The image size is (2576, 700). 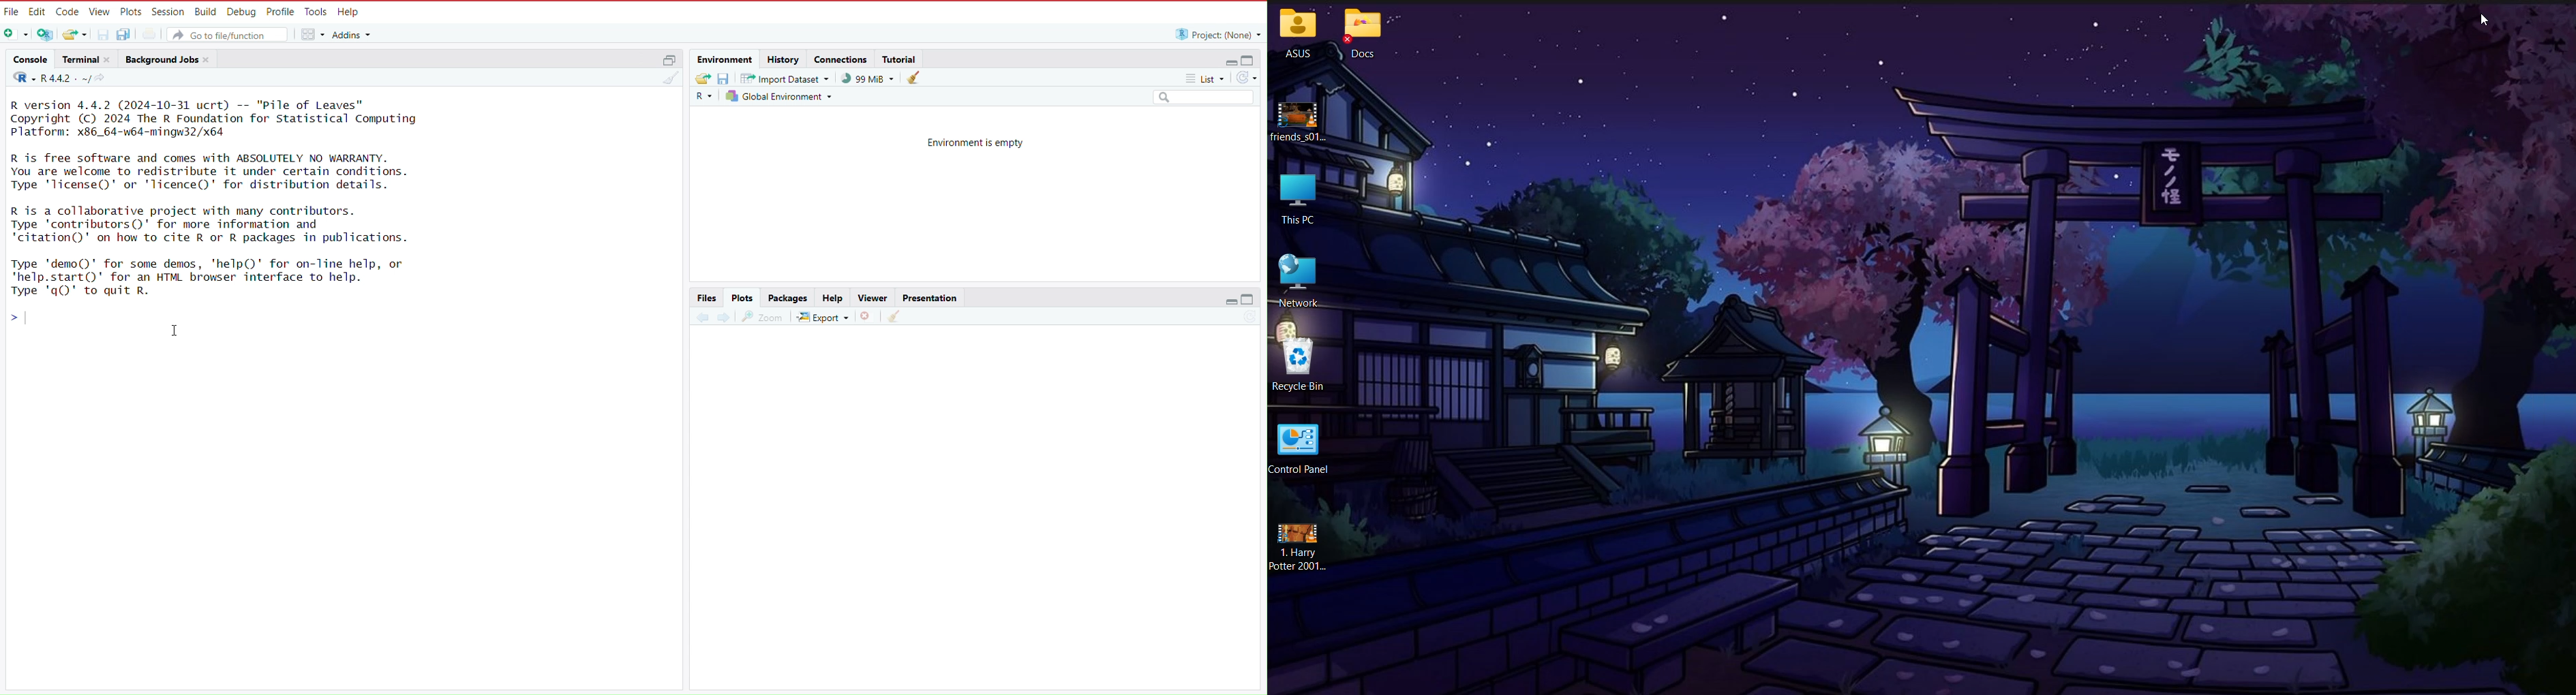 What do you see at coordinates (9, 316) in the screenshot?
I see `prompt cursor` at bounding box center [9, 316].